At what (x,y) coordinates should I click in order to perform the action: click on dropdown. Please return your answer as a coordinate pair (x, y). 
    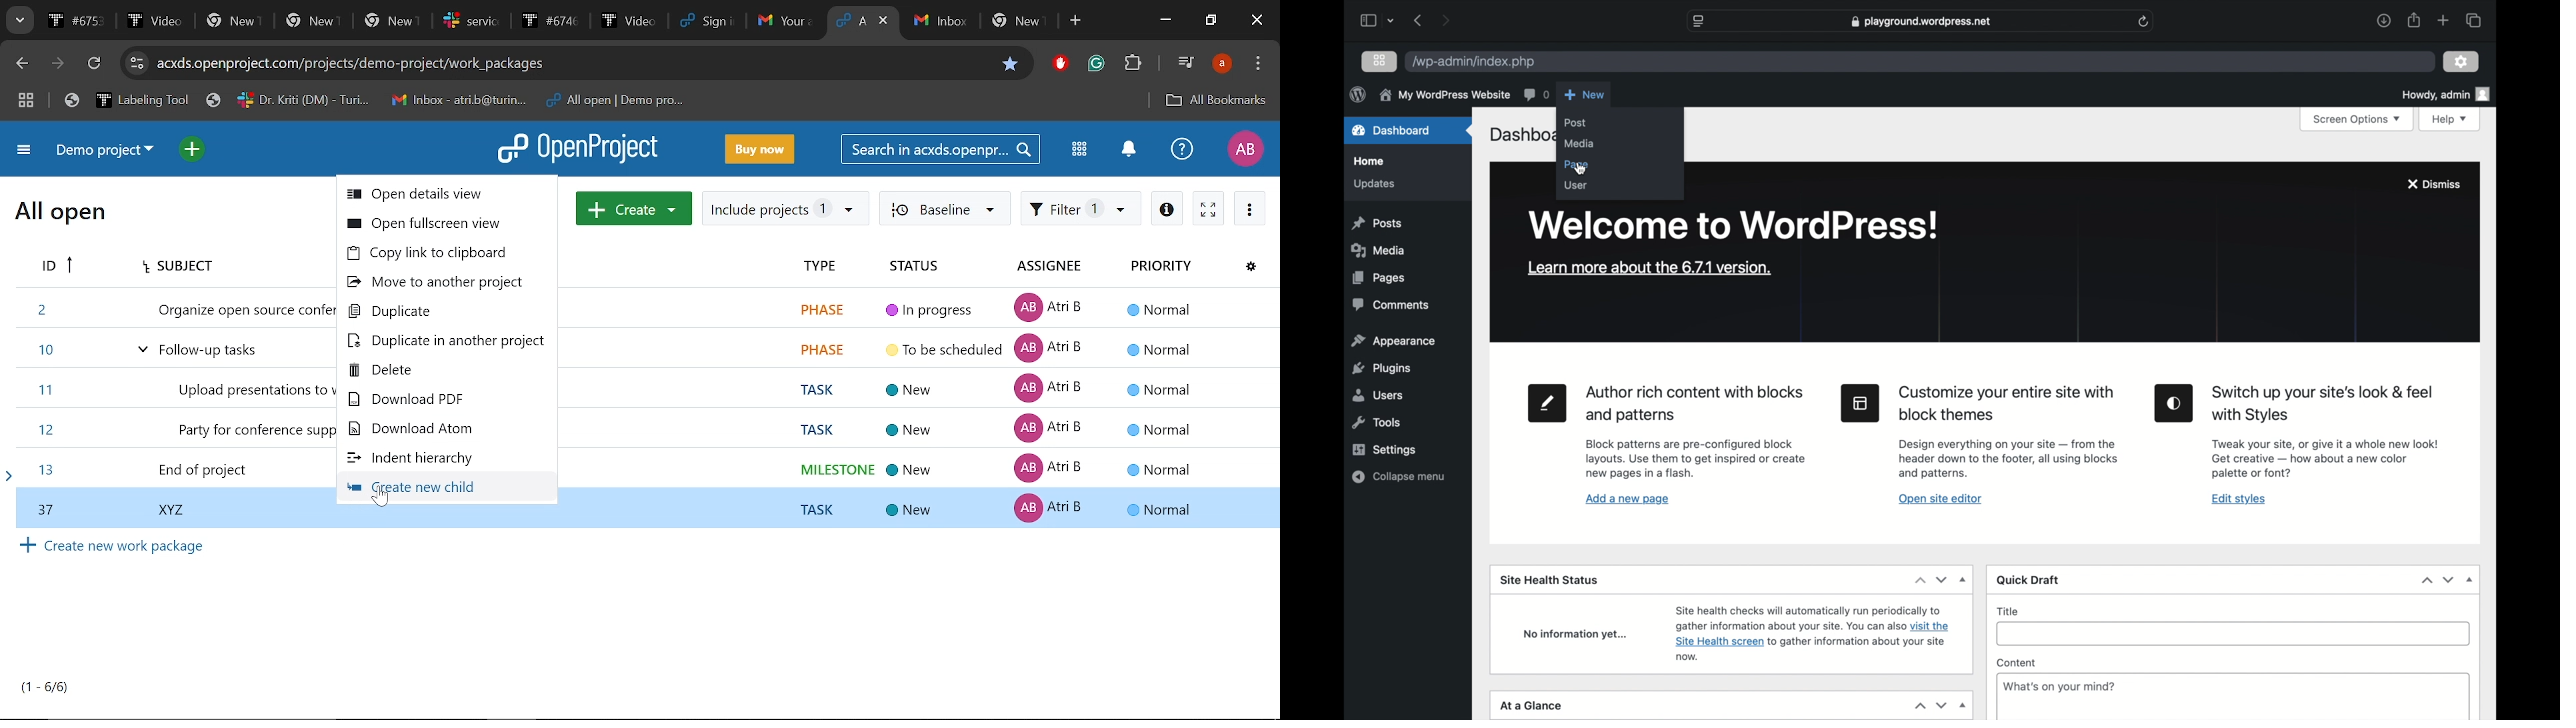
    Looking at the image, I should click on (1964, 580).